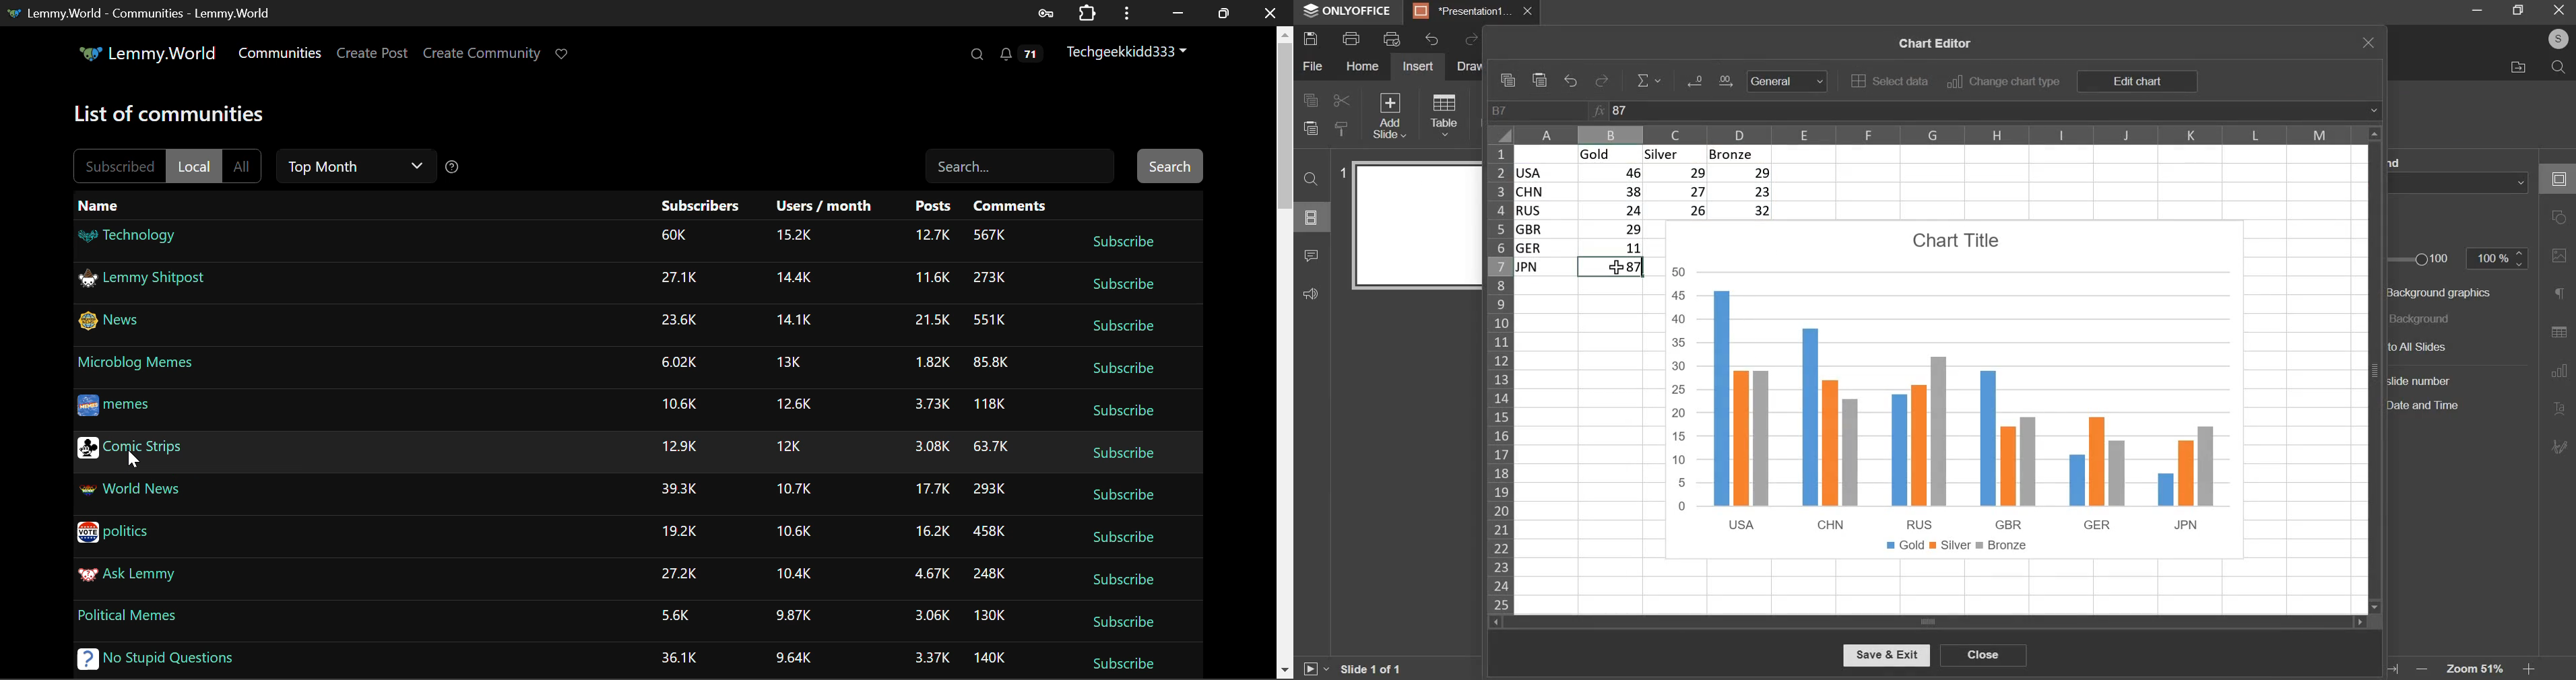  I want to click on 32, so click(1743, 209).